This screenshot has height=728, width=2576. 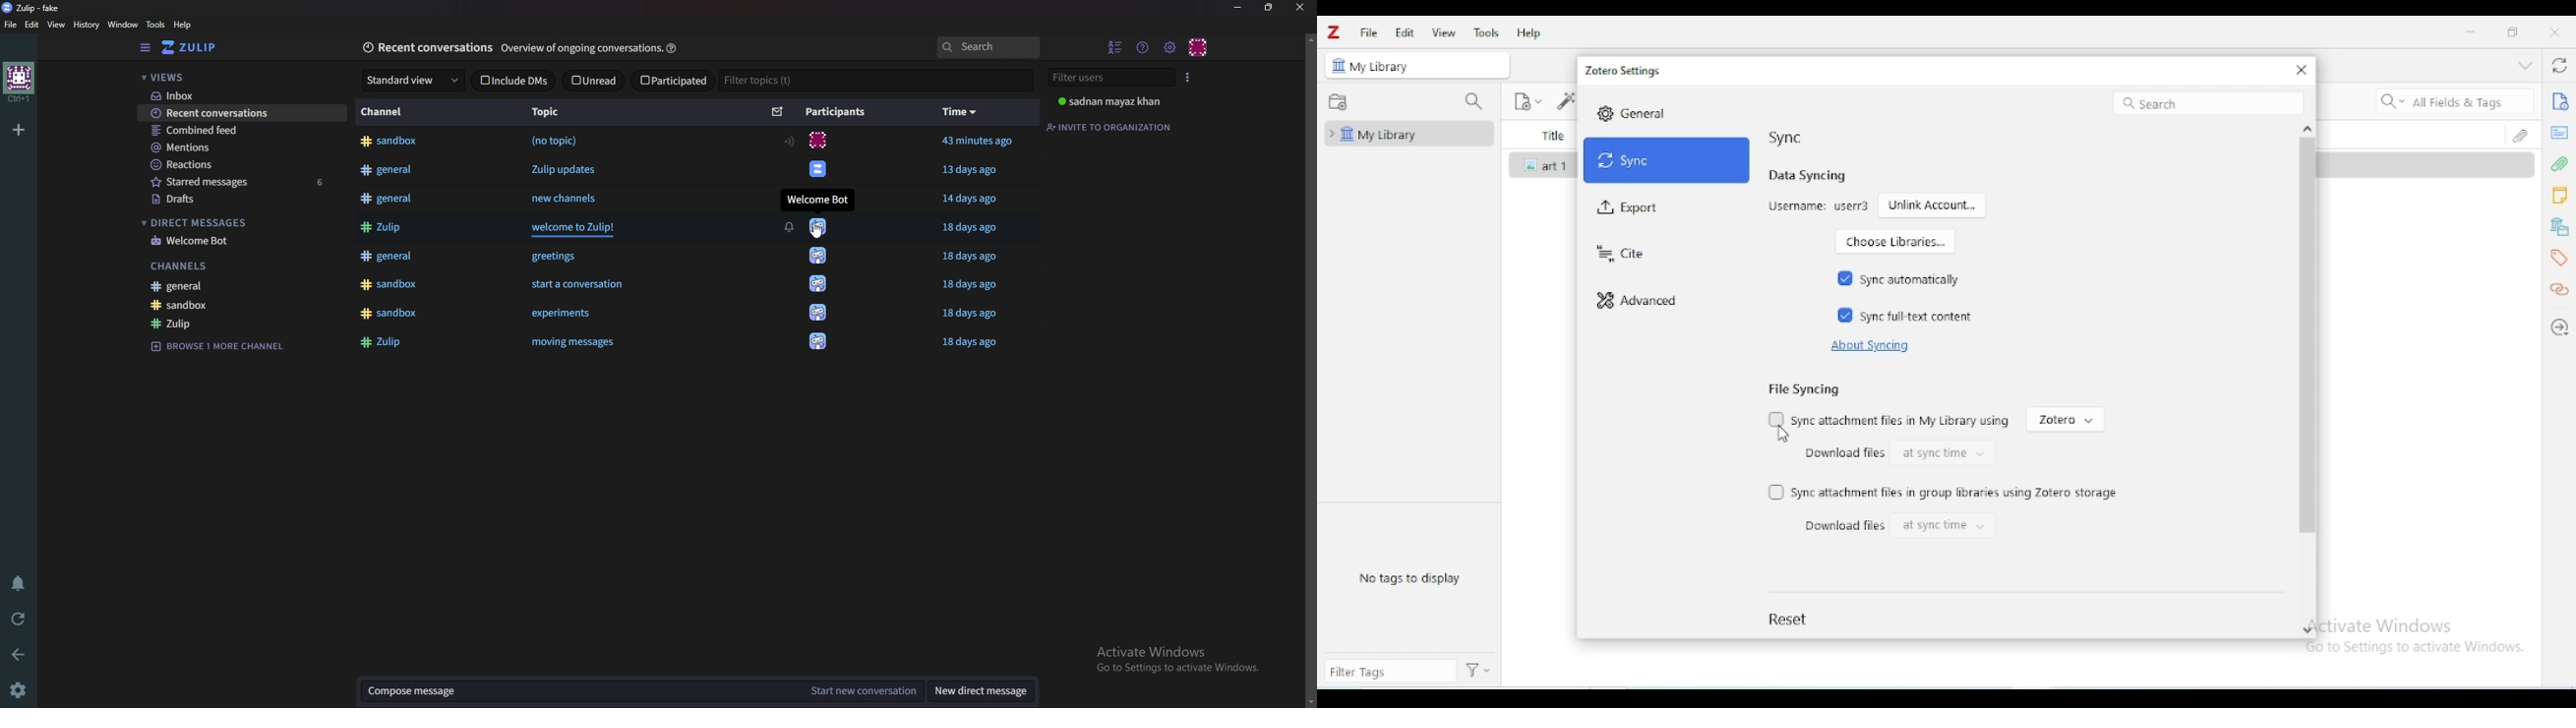 I want to click on notification, so click(x=785, y=226).